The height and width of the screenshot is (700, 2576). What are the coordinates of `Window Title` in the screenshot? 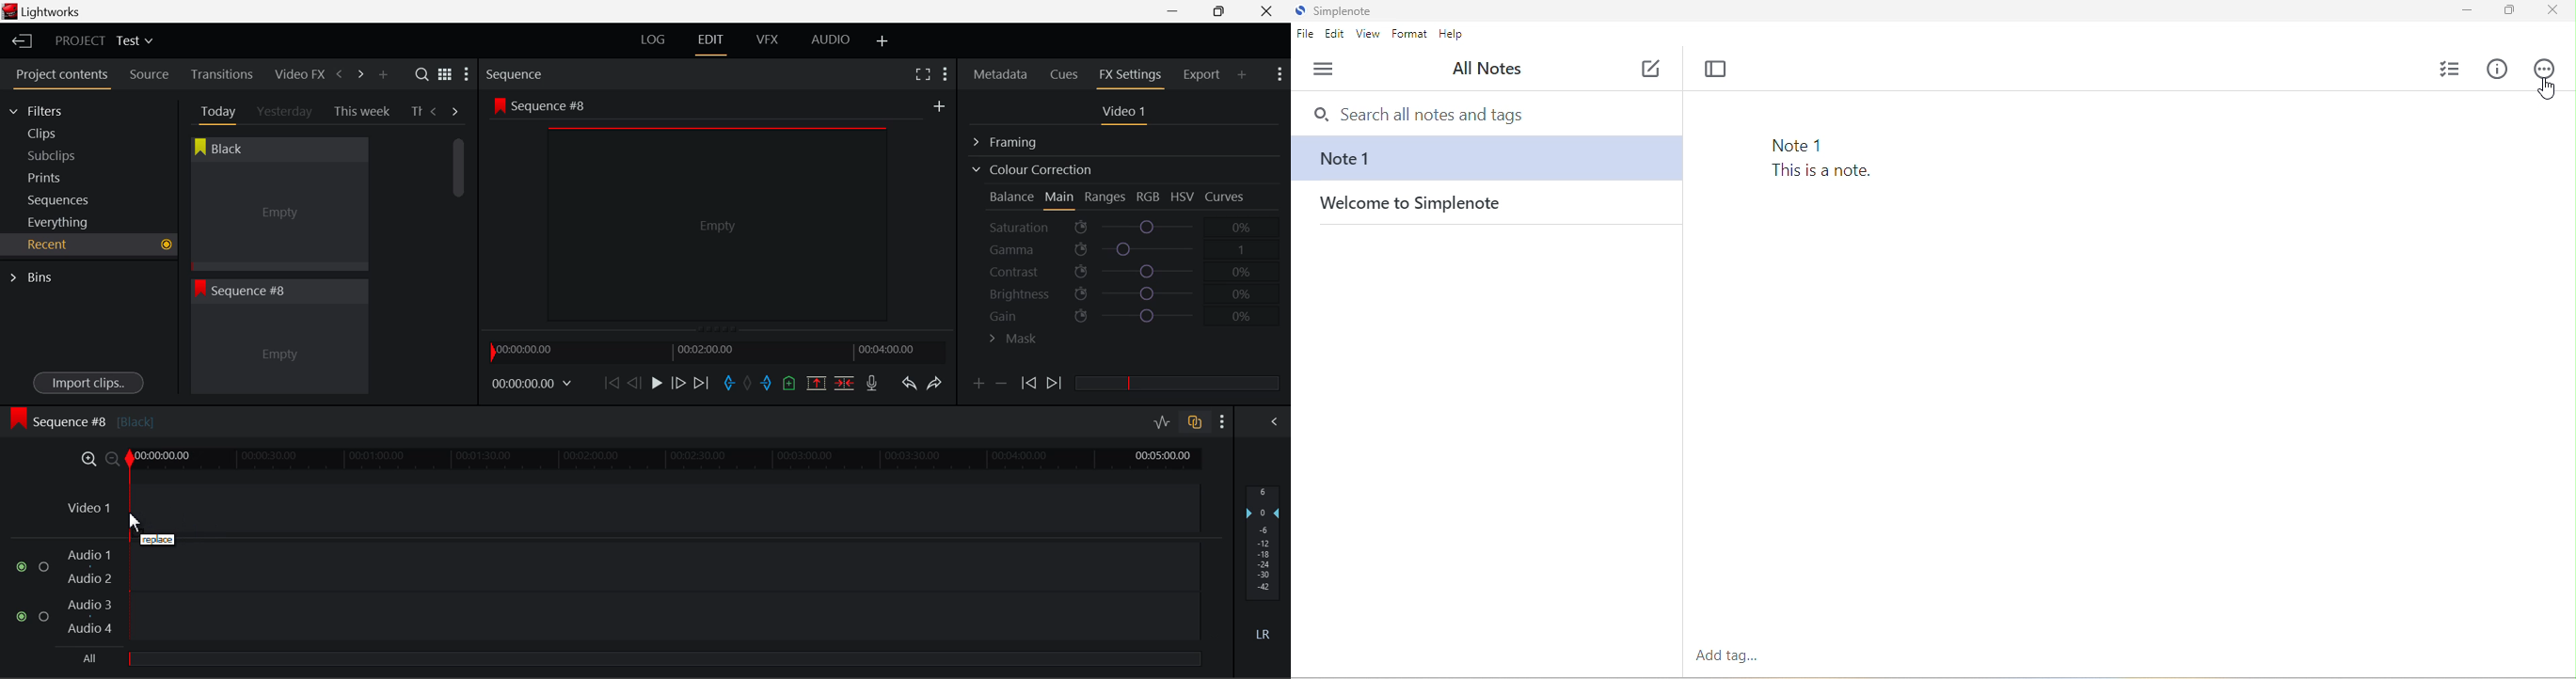 It's located at (42, 13).